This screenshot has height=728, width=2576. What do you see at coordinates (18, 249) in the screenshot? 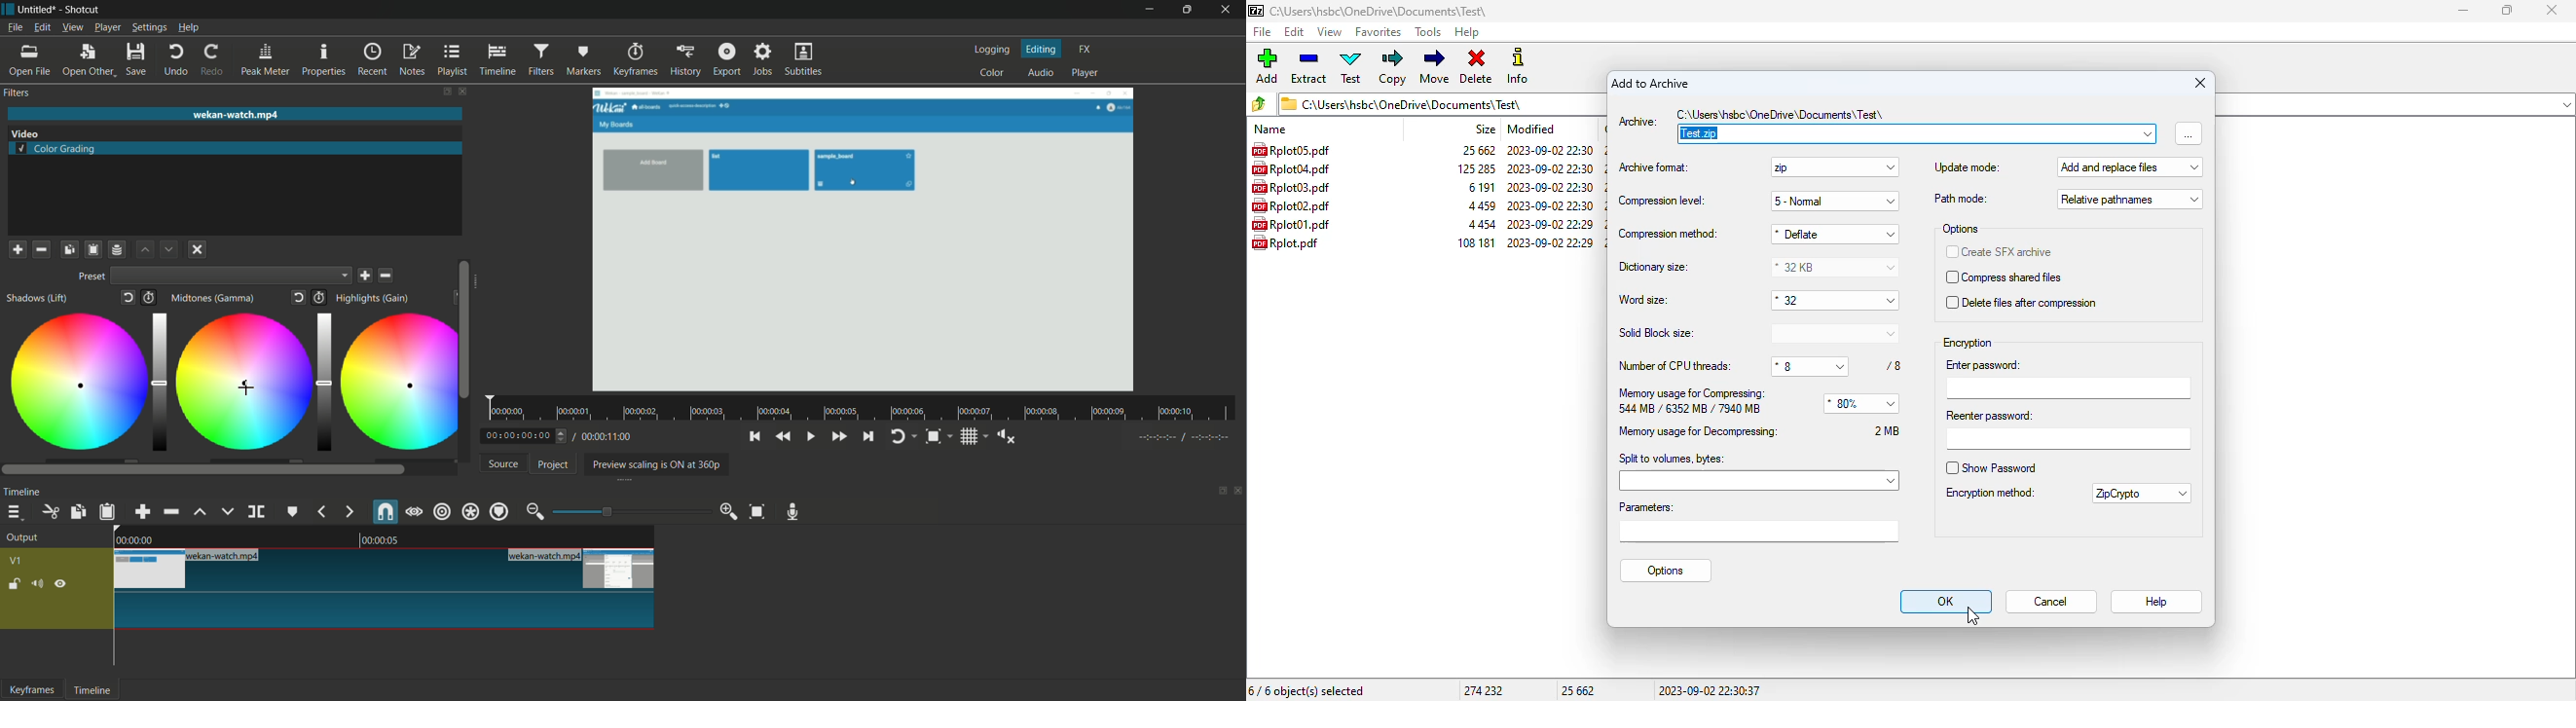
I see `add a filter` at bounding box center [18, 249].